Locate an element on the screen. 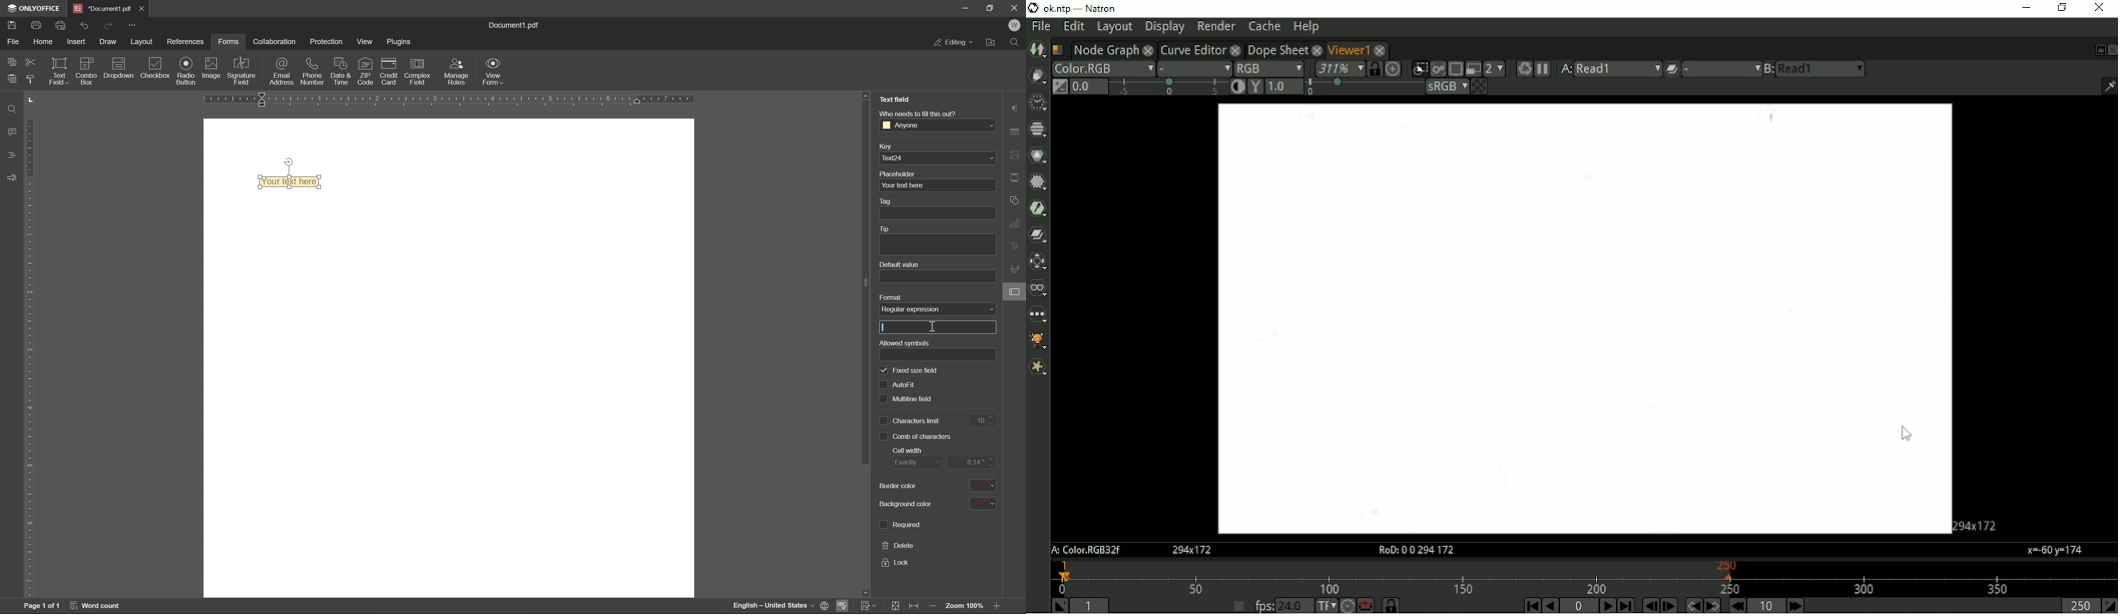 This screenshot has height=616, width=2128. text field is located at coordinates (897, 99).